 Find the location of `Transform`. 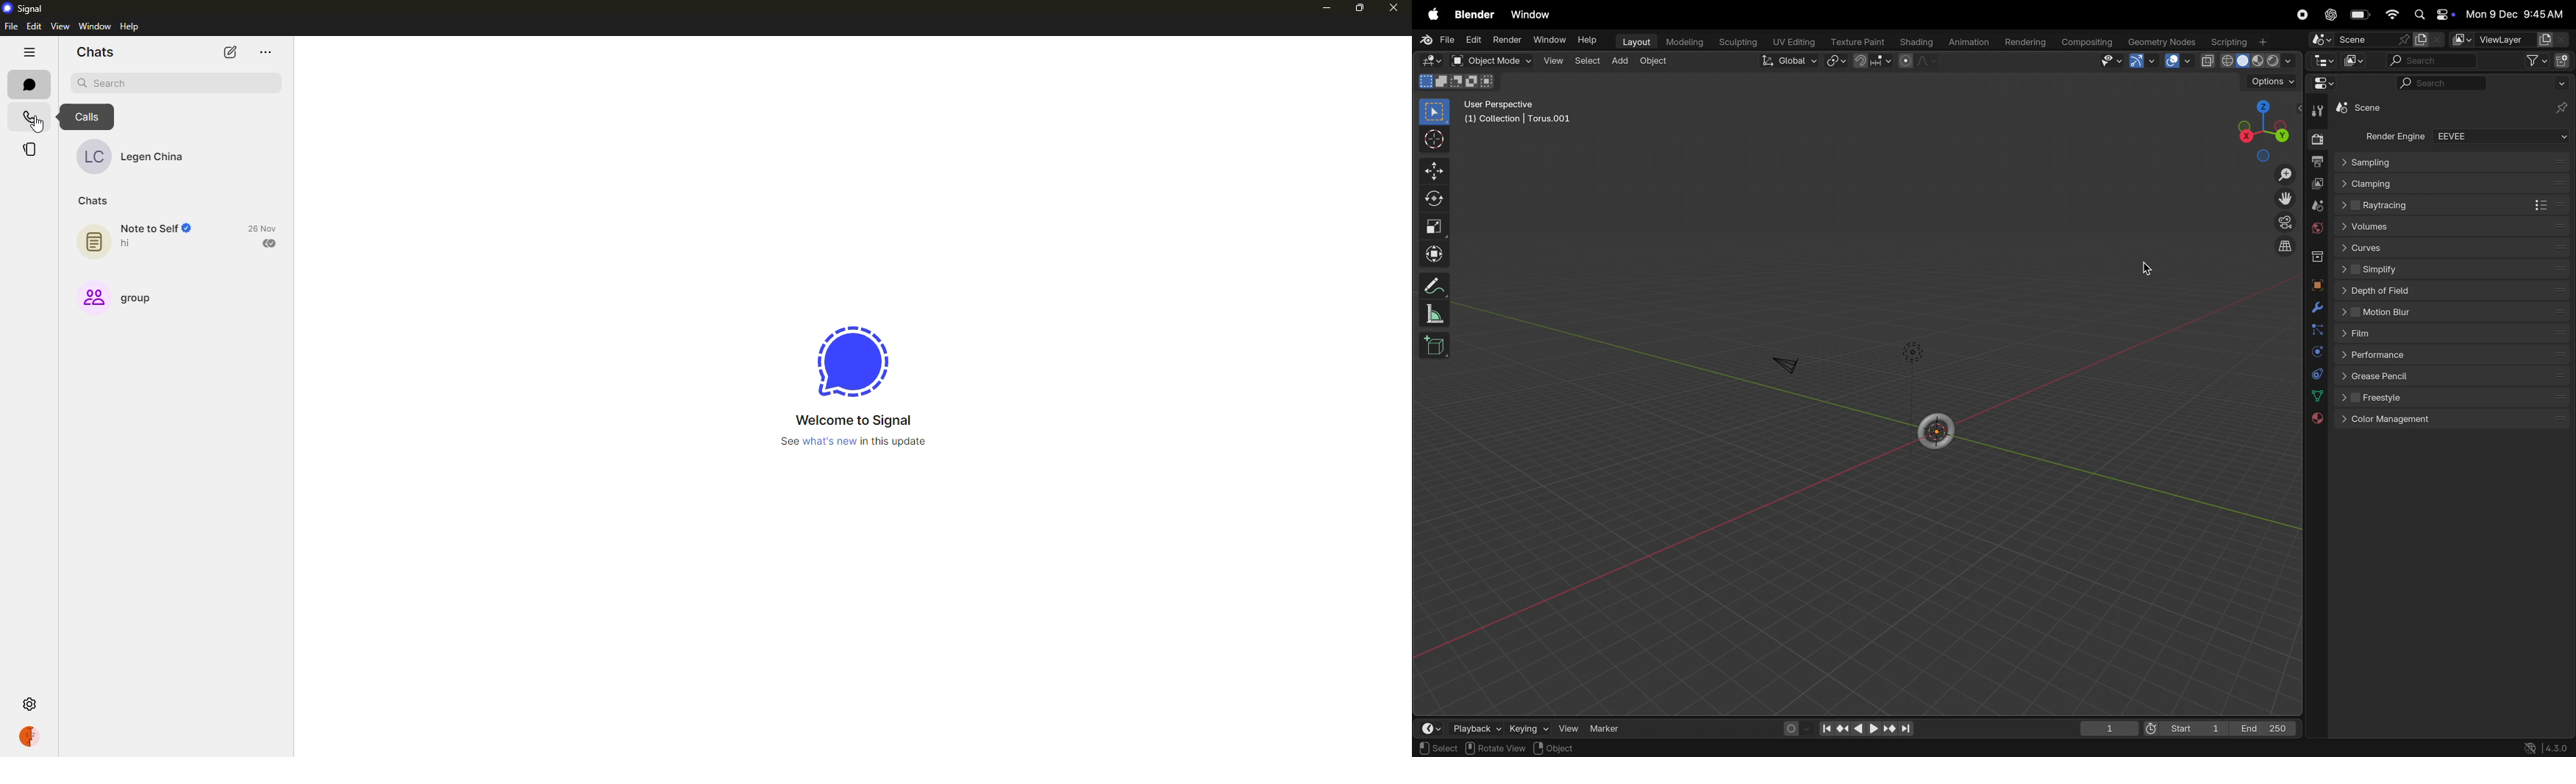

Transform is located at coordinates (1436, 253).